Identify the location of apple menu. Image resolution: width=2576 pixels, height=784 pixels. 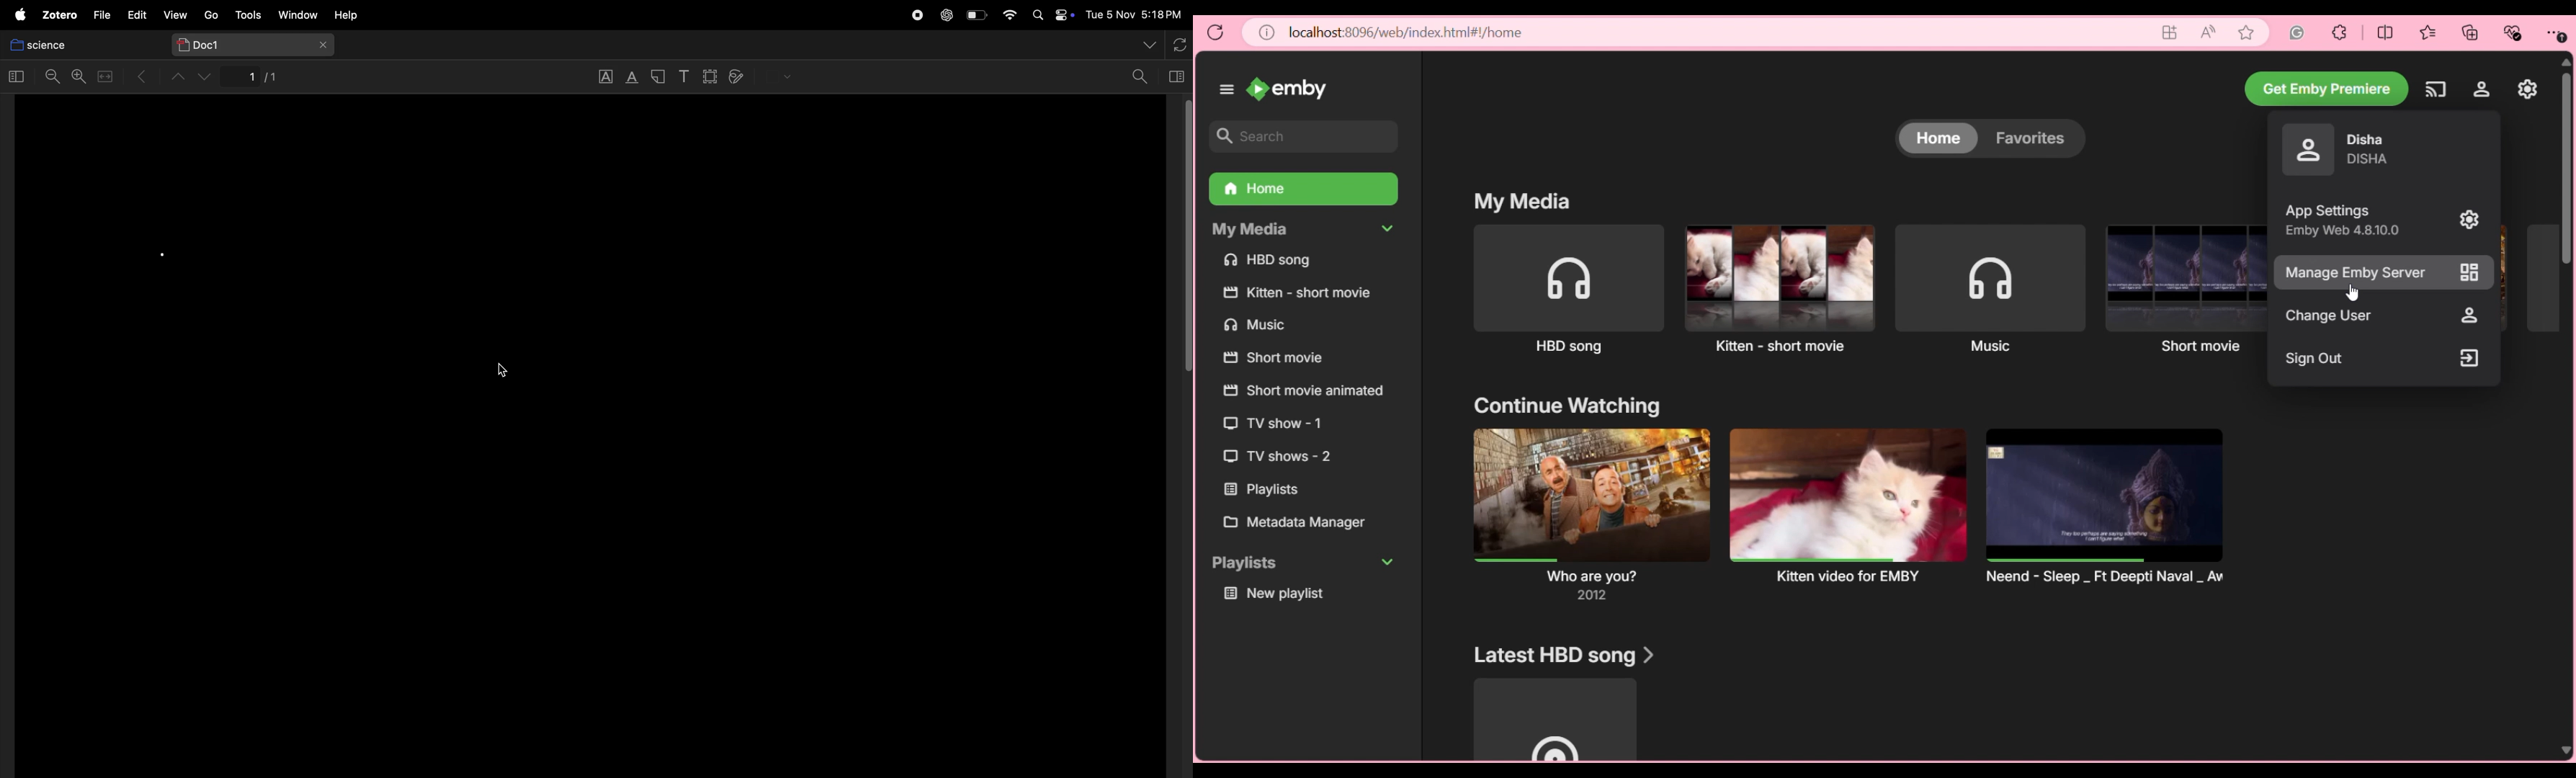
(19, 15).